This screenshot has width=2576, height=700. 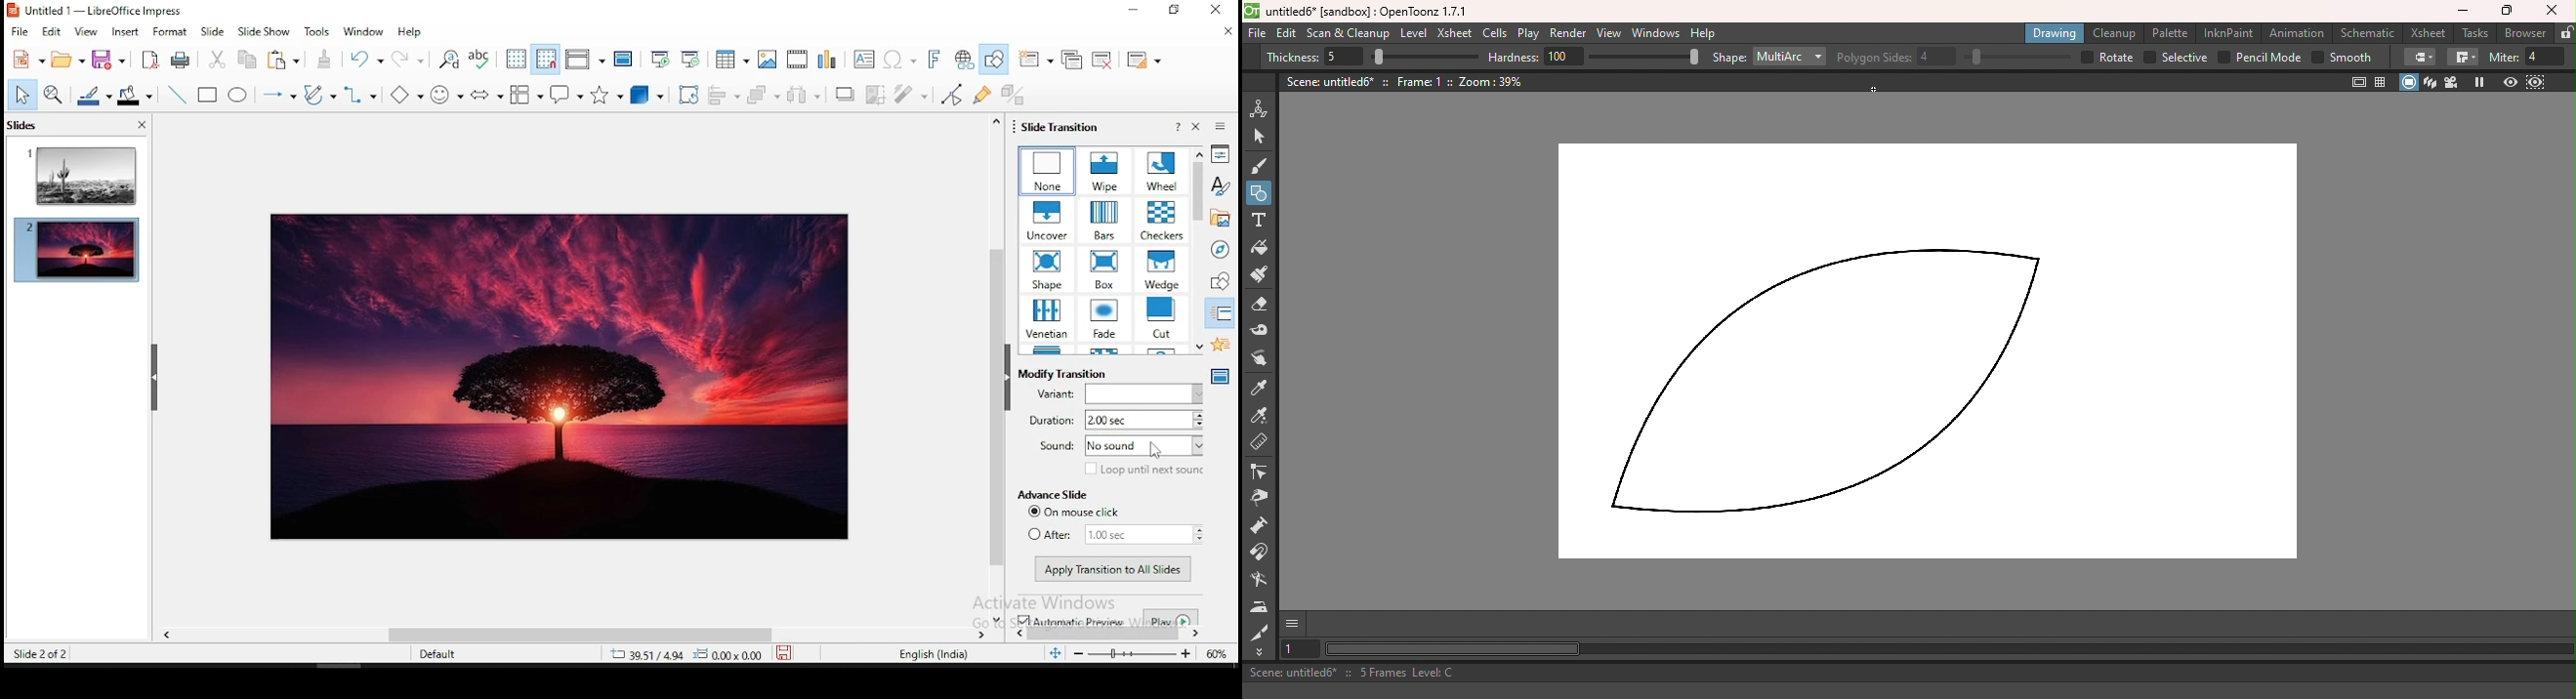 I want to click on navigator, so click(x=1225, y=249).